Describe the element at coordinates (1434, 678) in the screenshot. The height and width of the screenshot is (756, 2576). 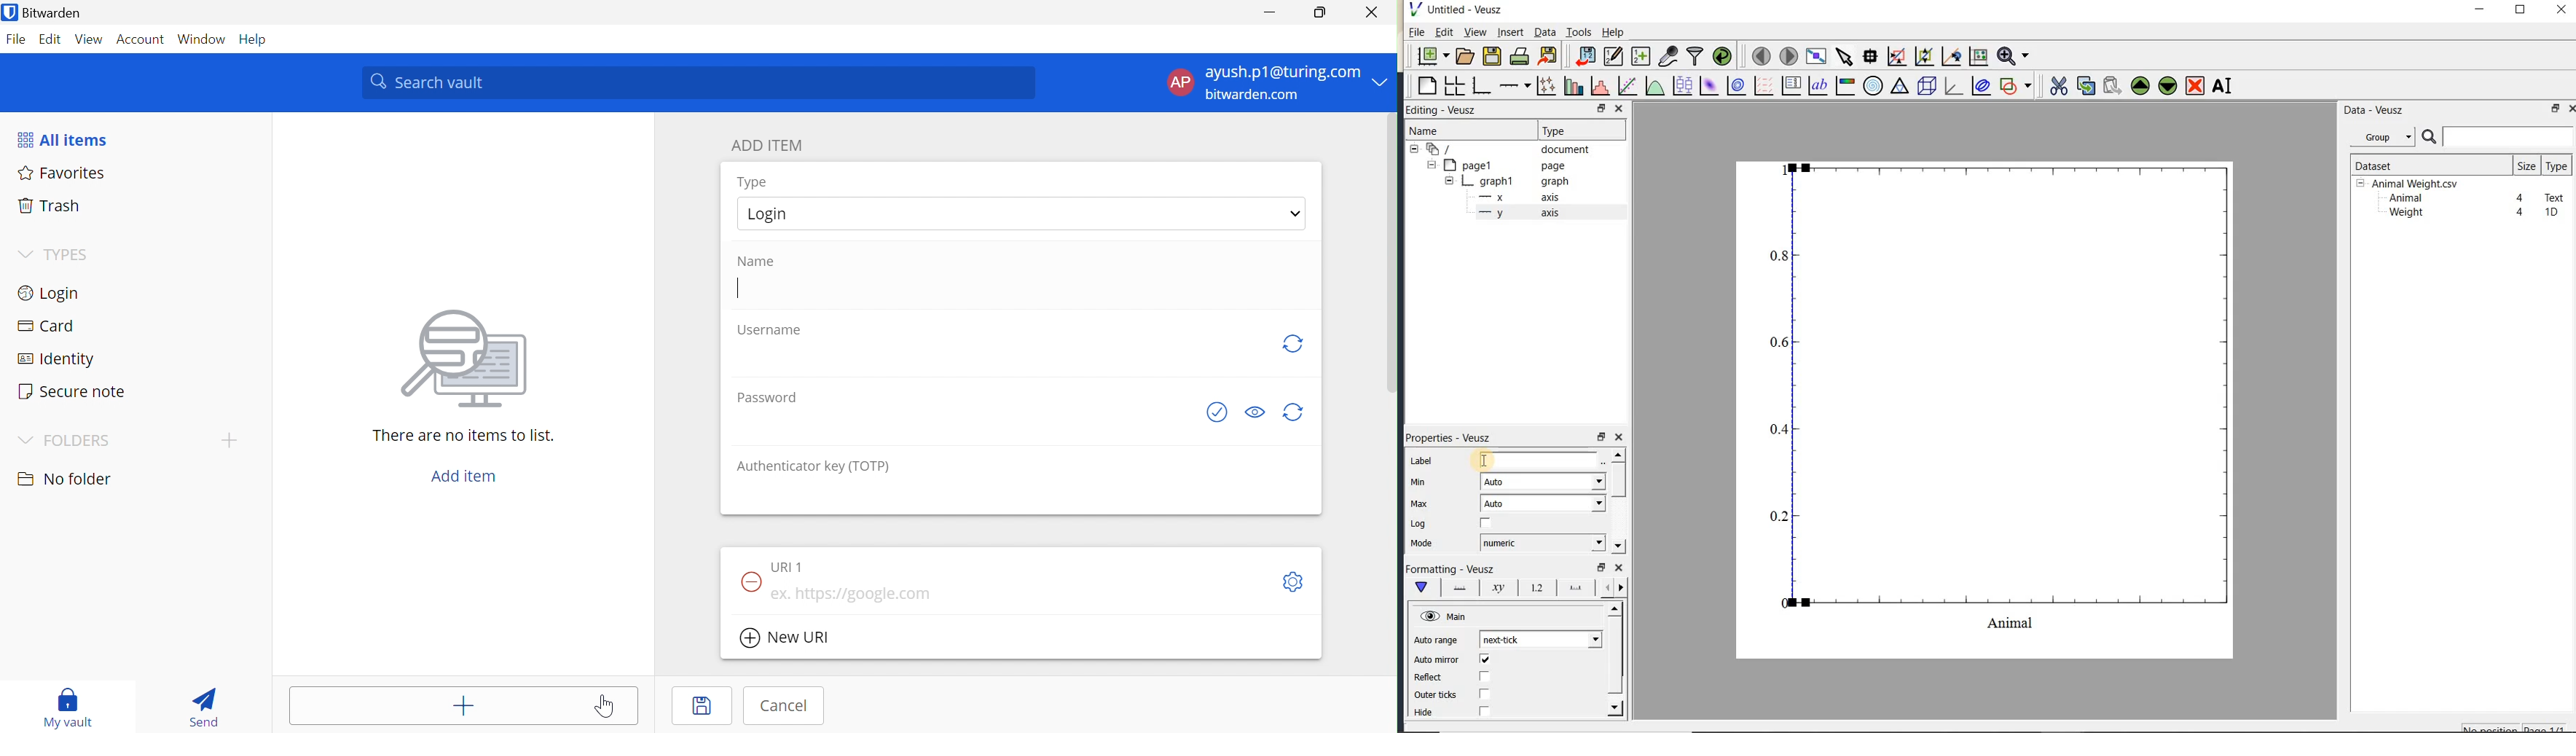
I see `Reflect` at that location.